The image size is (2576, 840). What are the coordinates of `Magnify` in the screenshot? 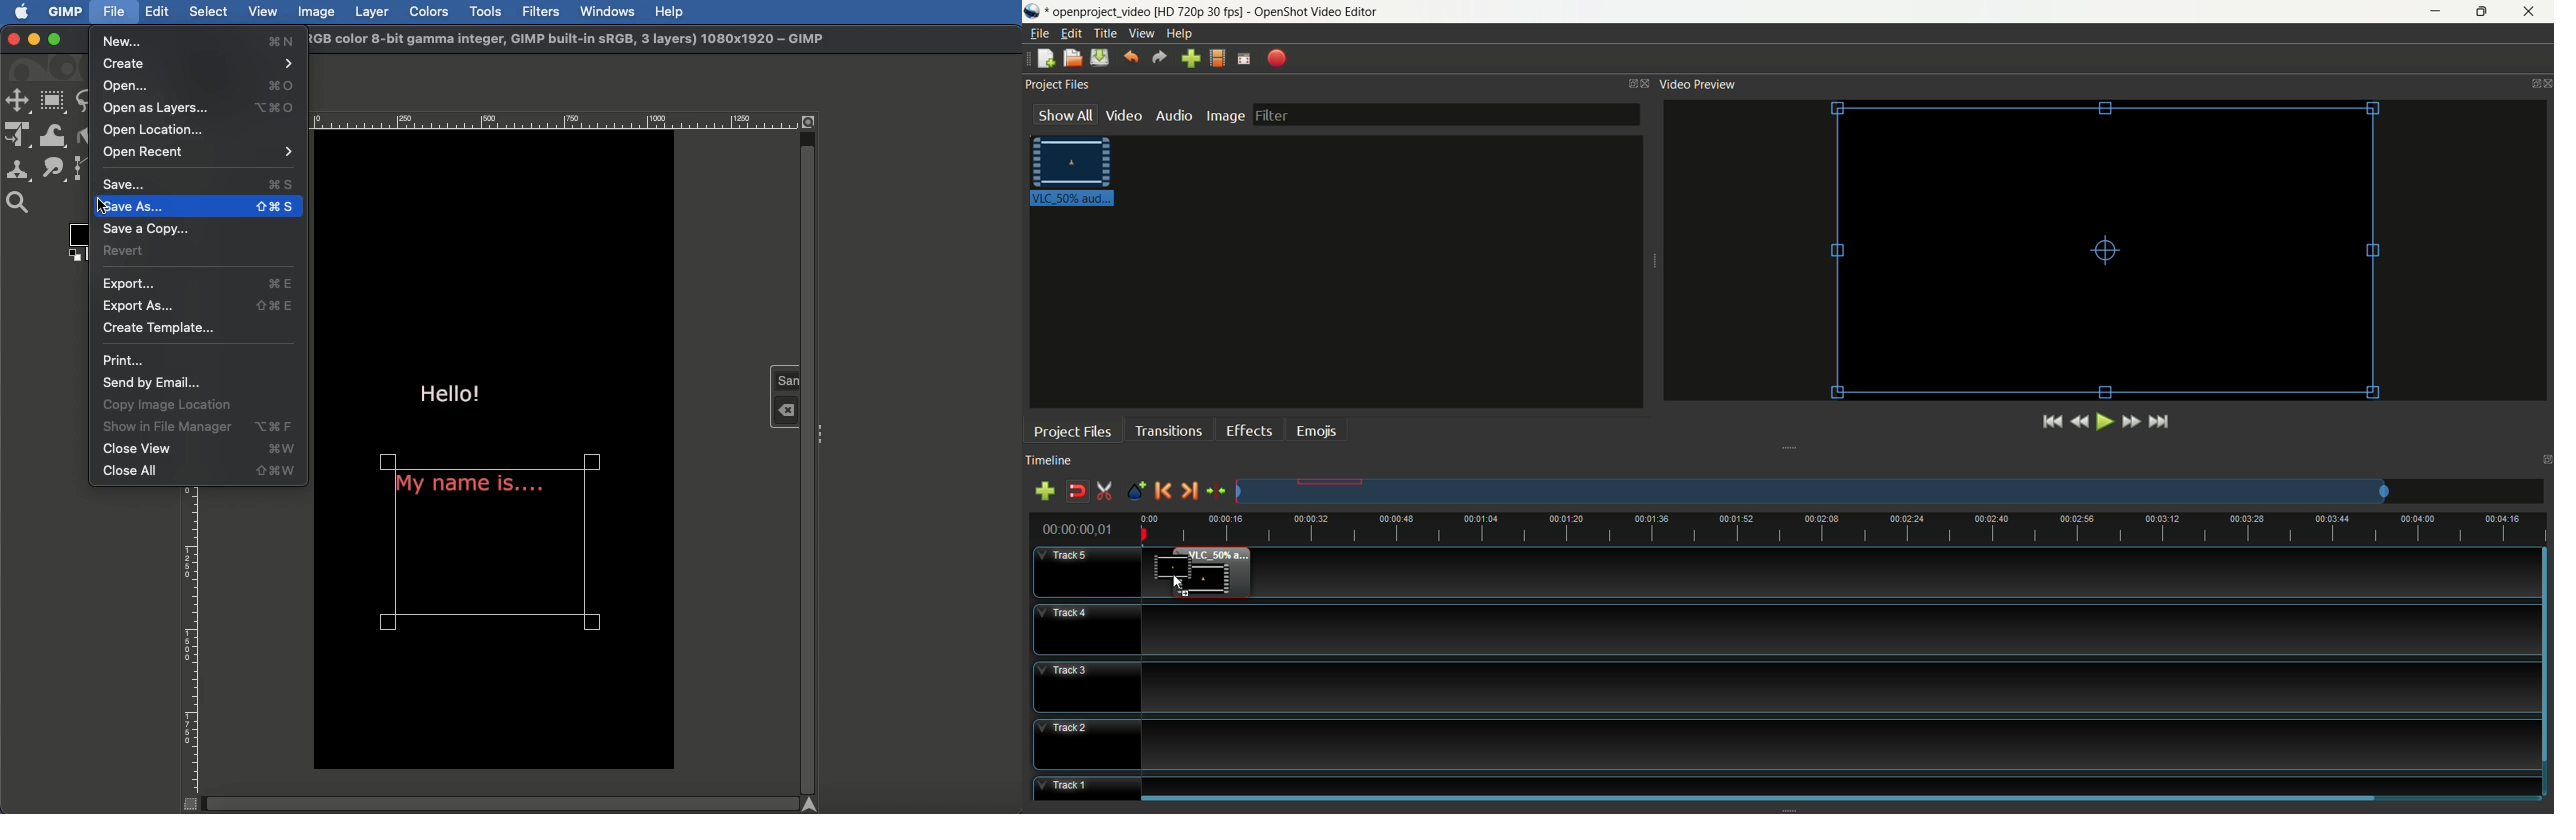 It's located at (22, 203).